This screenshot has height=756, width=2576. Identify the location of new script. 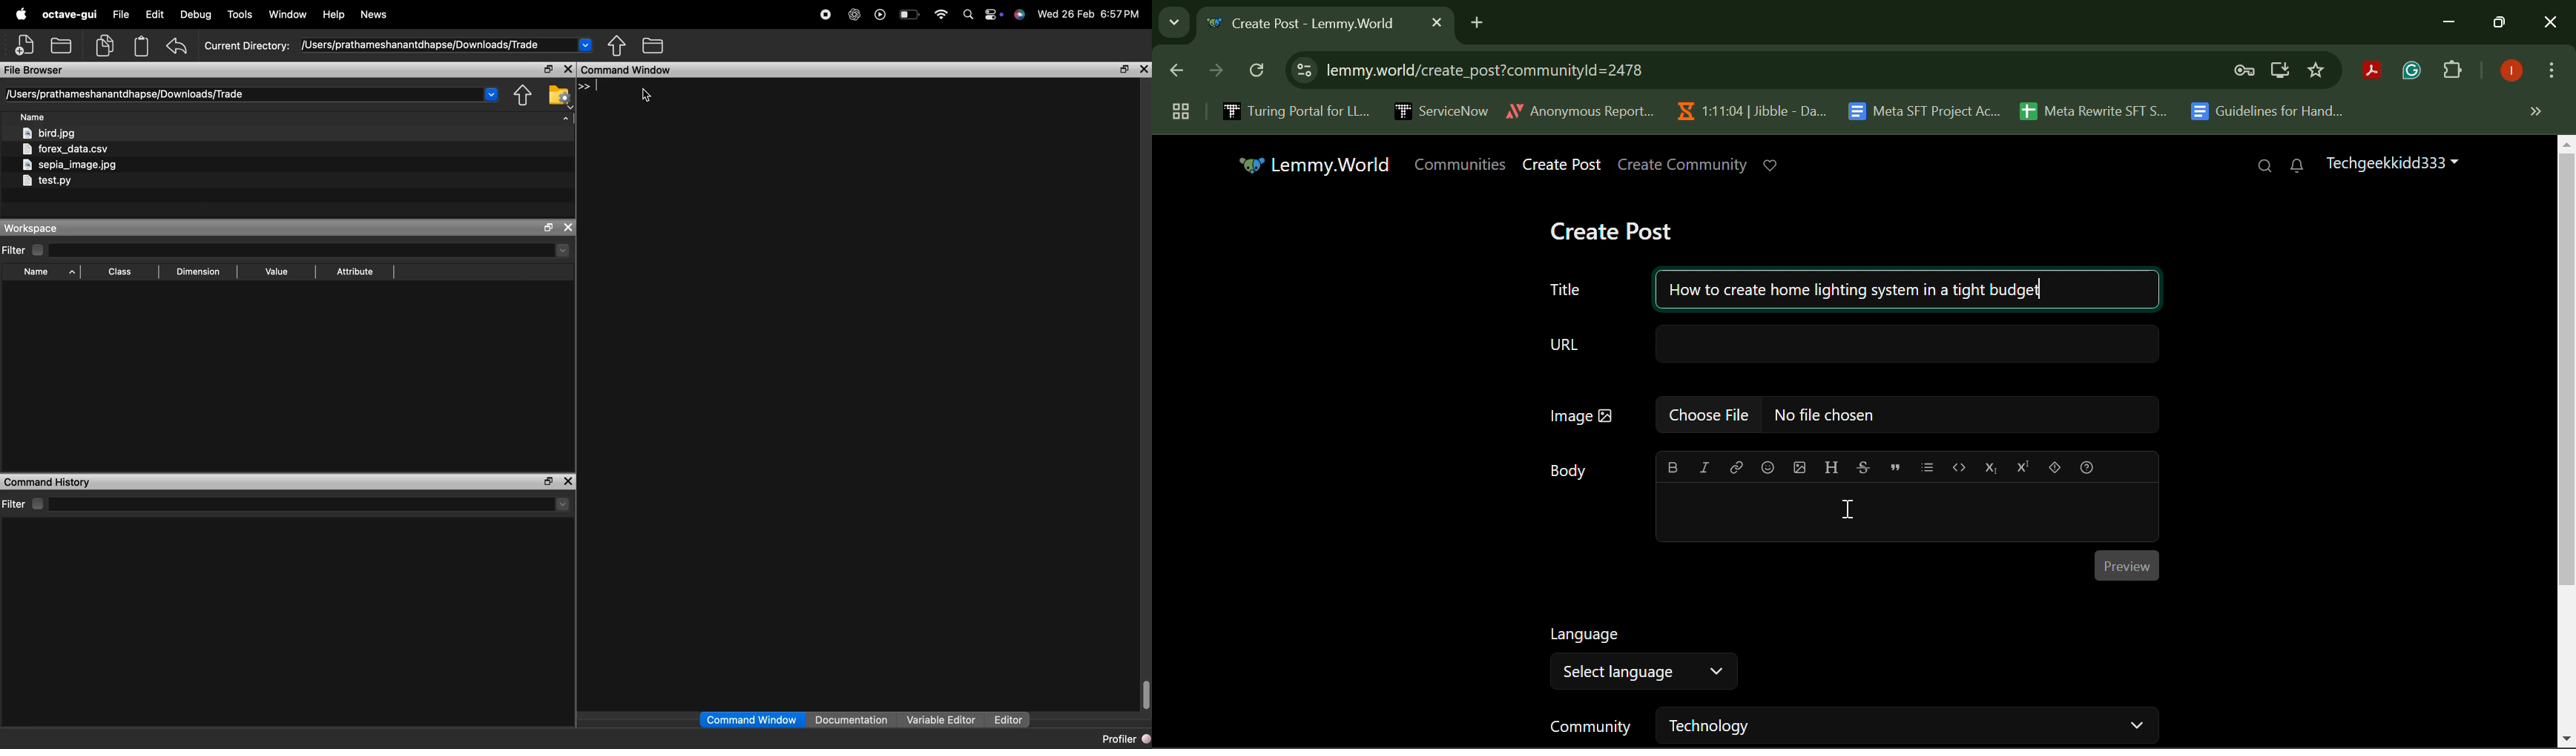
(26, 44).